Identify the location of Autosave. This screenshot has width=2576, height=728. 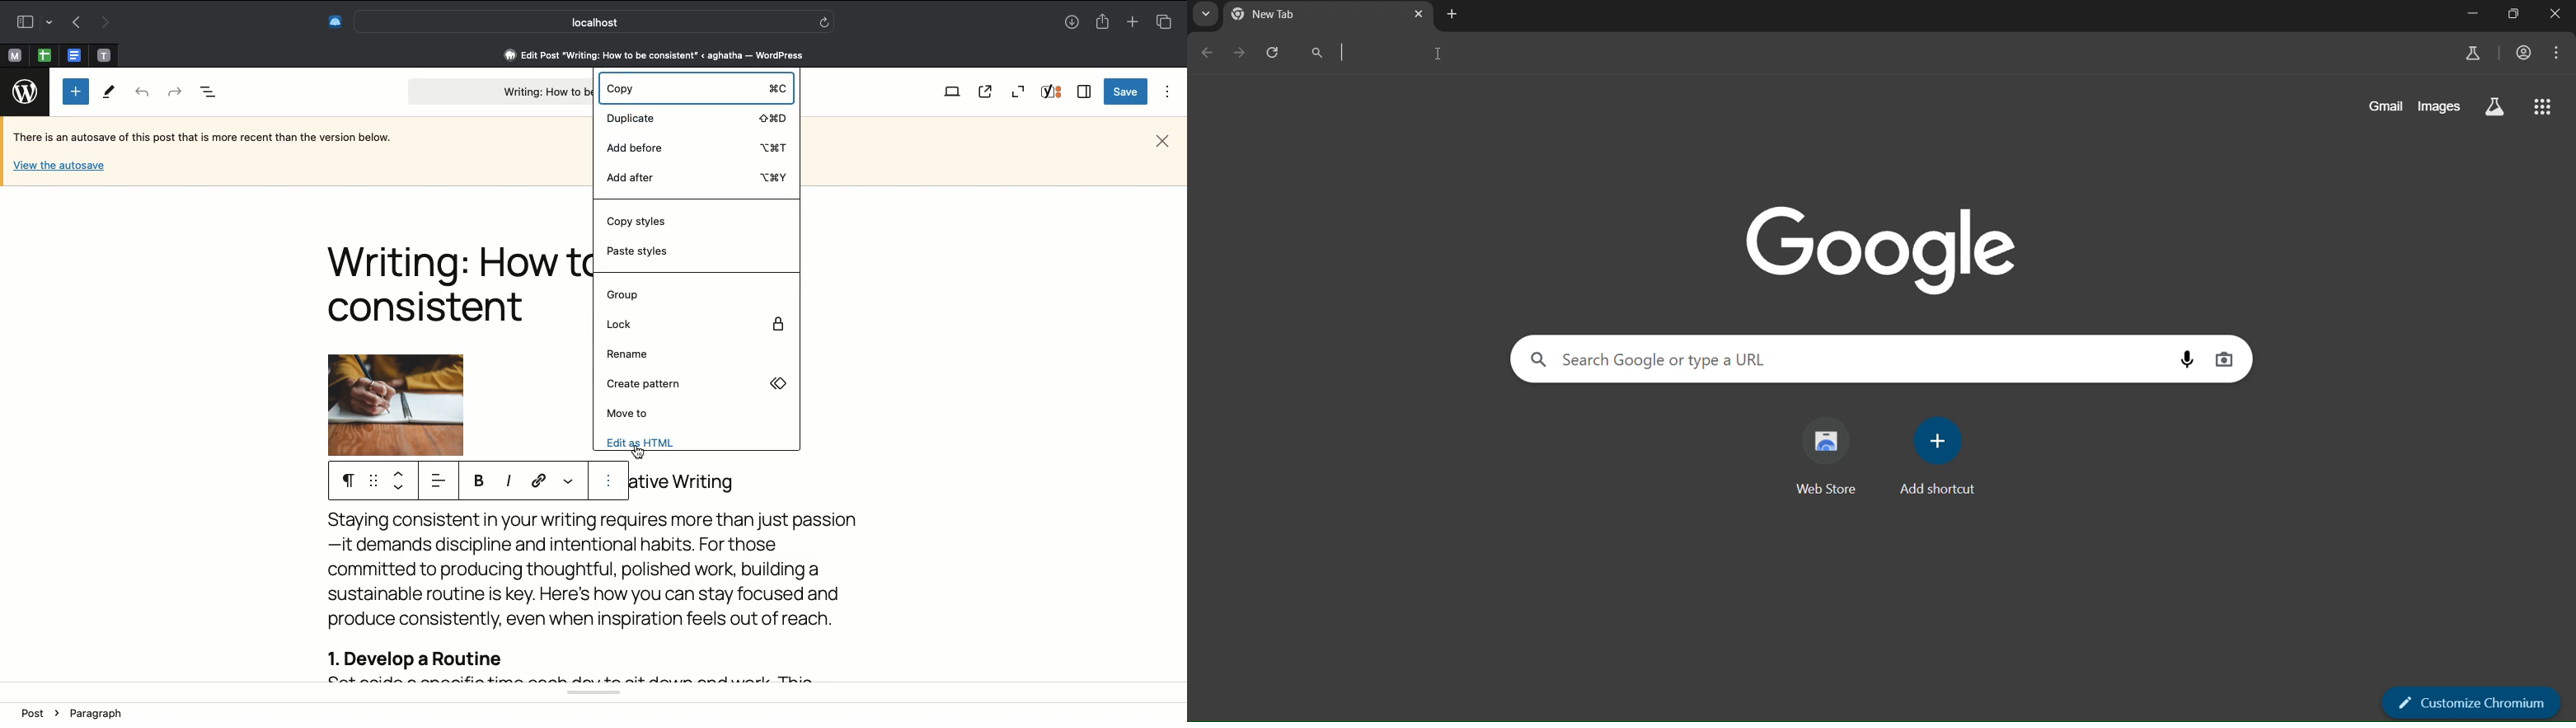
(215, 138).